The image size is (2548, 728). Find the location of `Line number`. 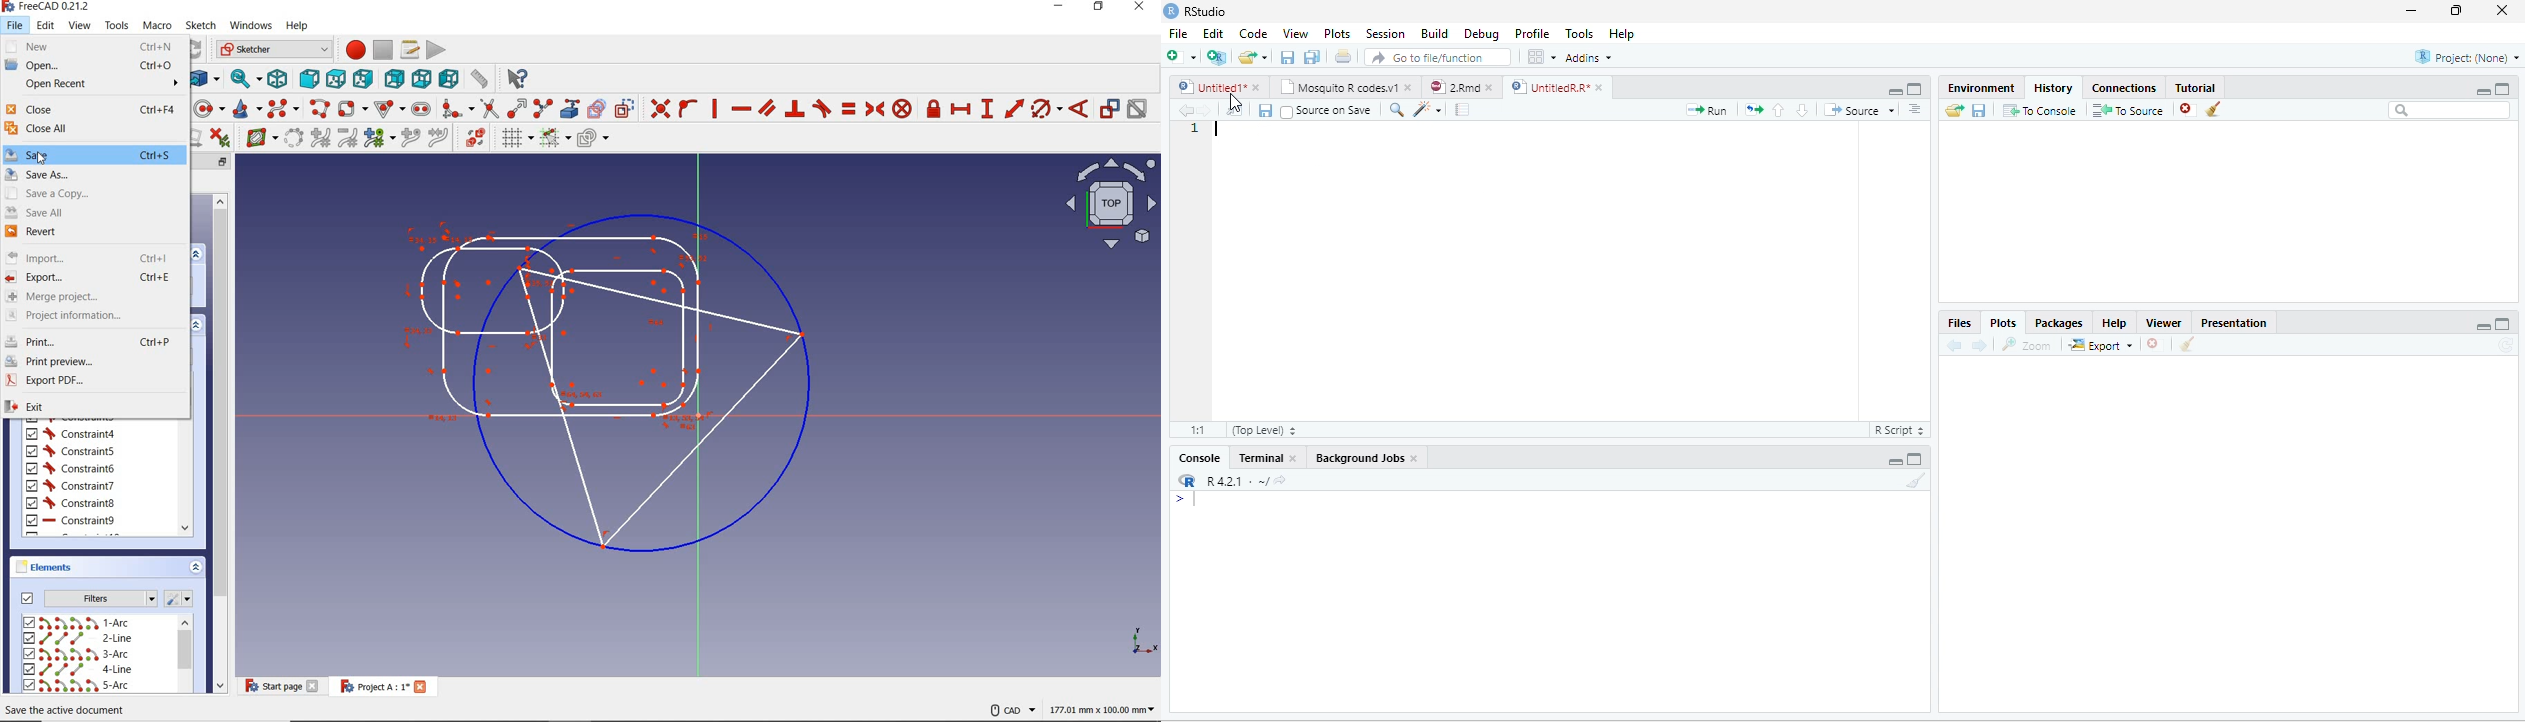

Line number is located at coordinates (1195, 130).